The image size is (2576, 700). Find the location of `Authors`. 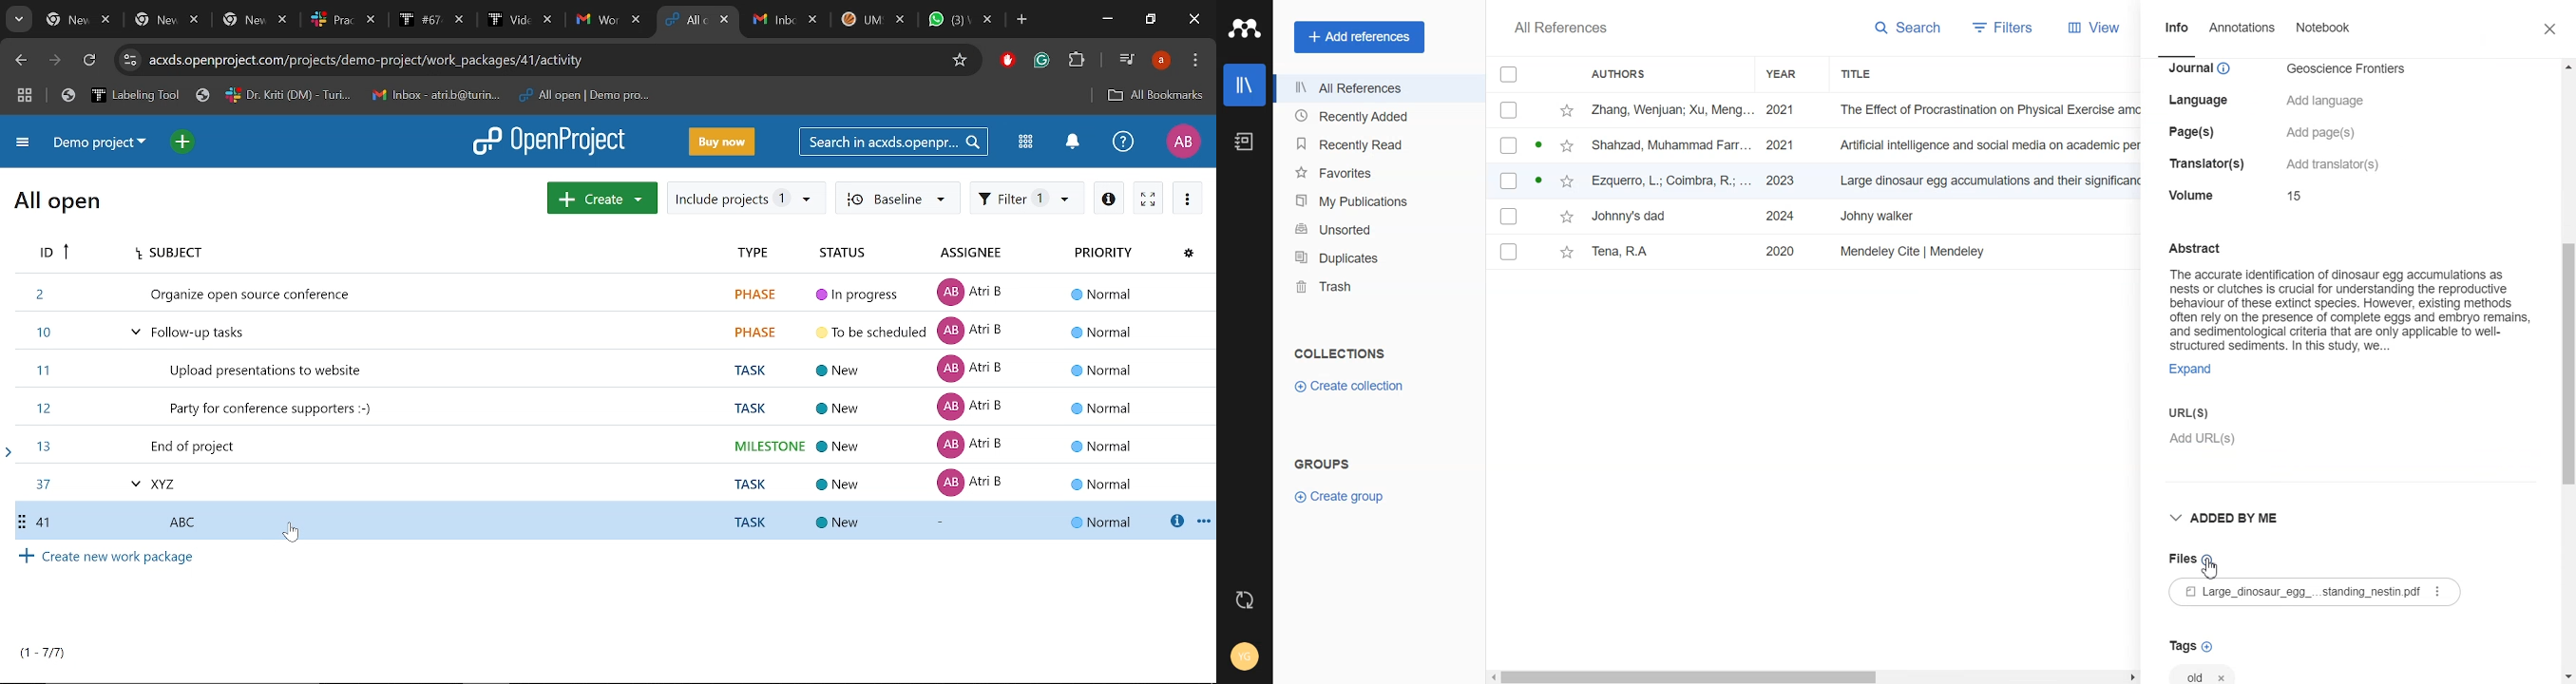

Authors is located at coordinates (1626, 73).